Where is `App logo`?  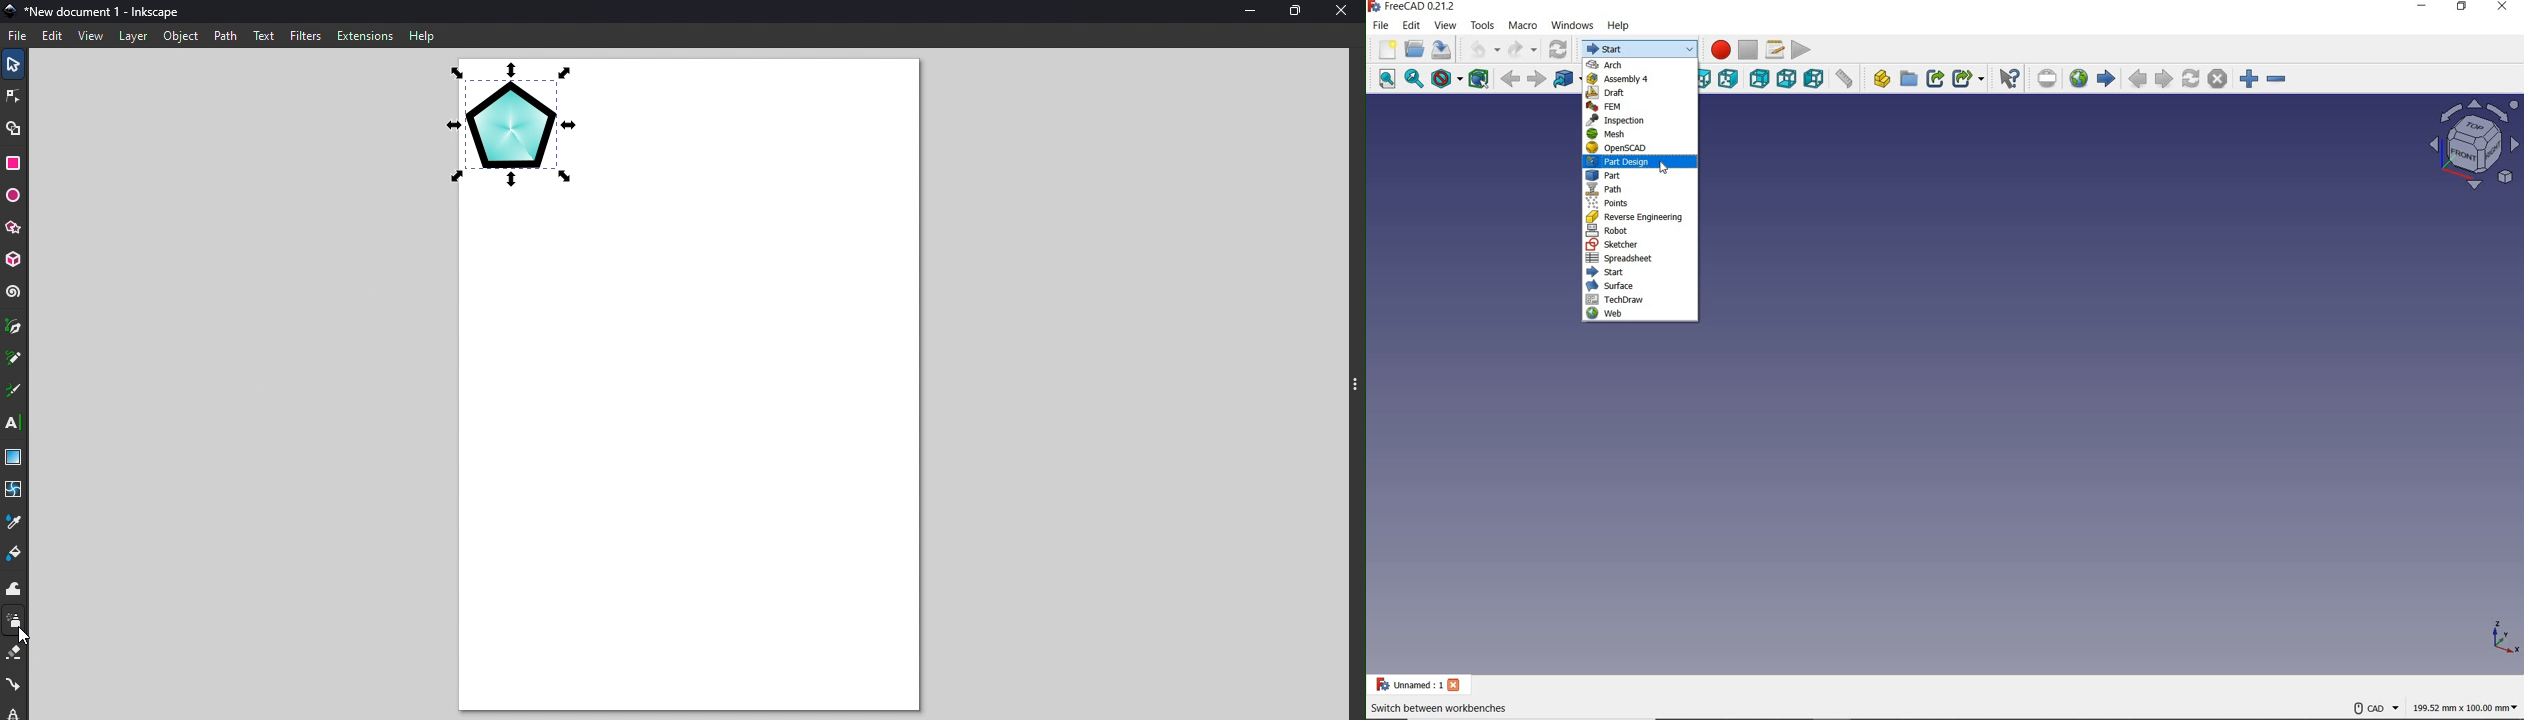
App logo is located at coordinates (9, 9).